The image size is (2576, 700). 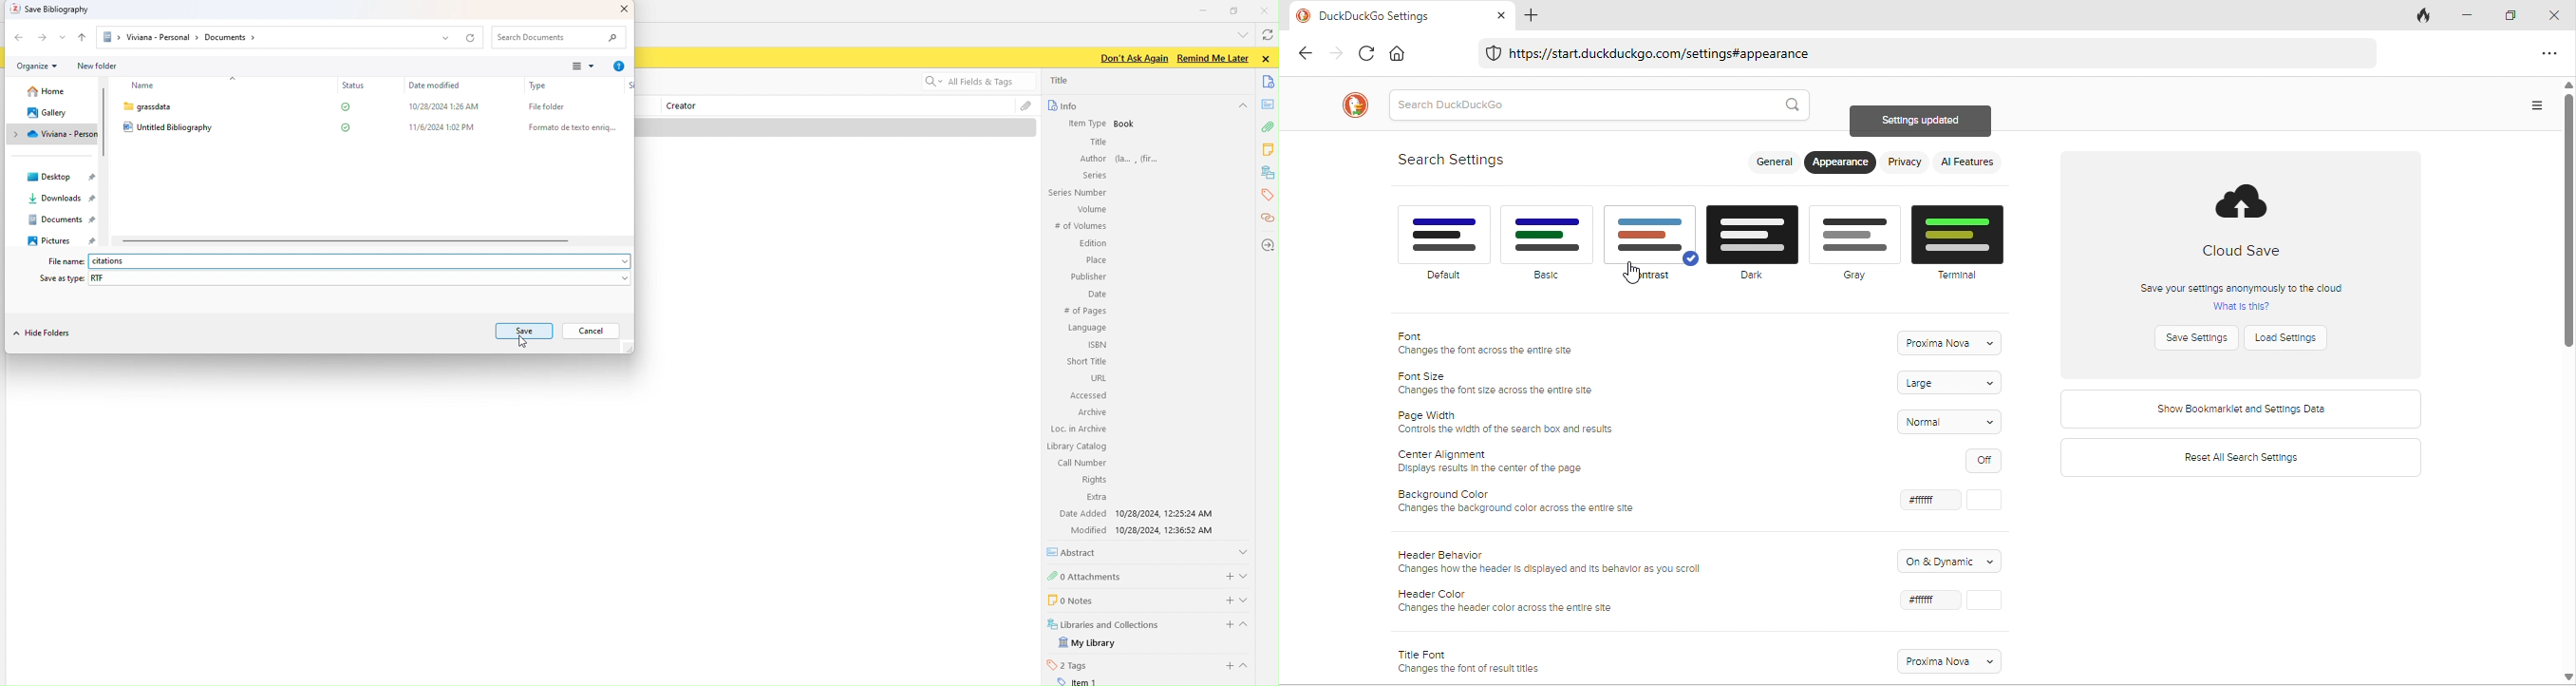 What do you see at coordinates (346, 242) in the screenshot?
I see `scroll` at bounding box center [346, 242].